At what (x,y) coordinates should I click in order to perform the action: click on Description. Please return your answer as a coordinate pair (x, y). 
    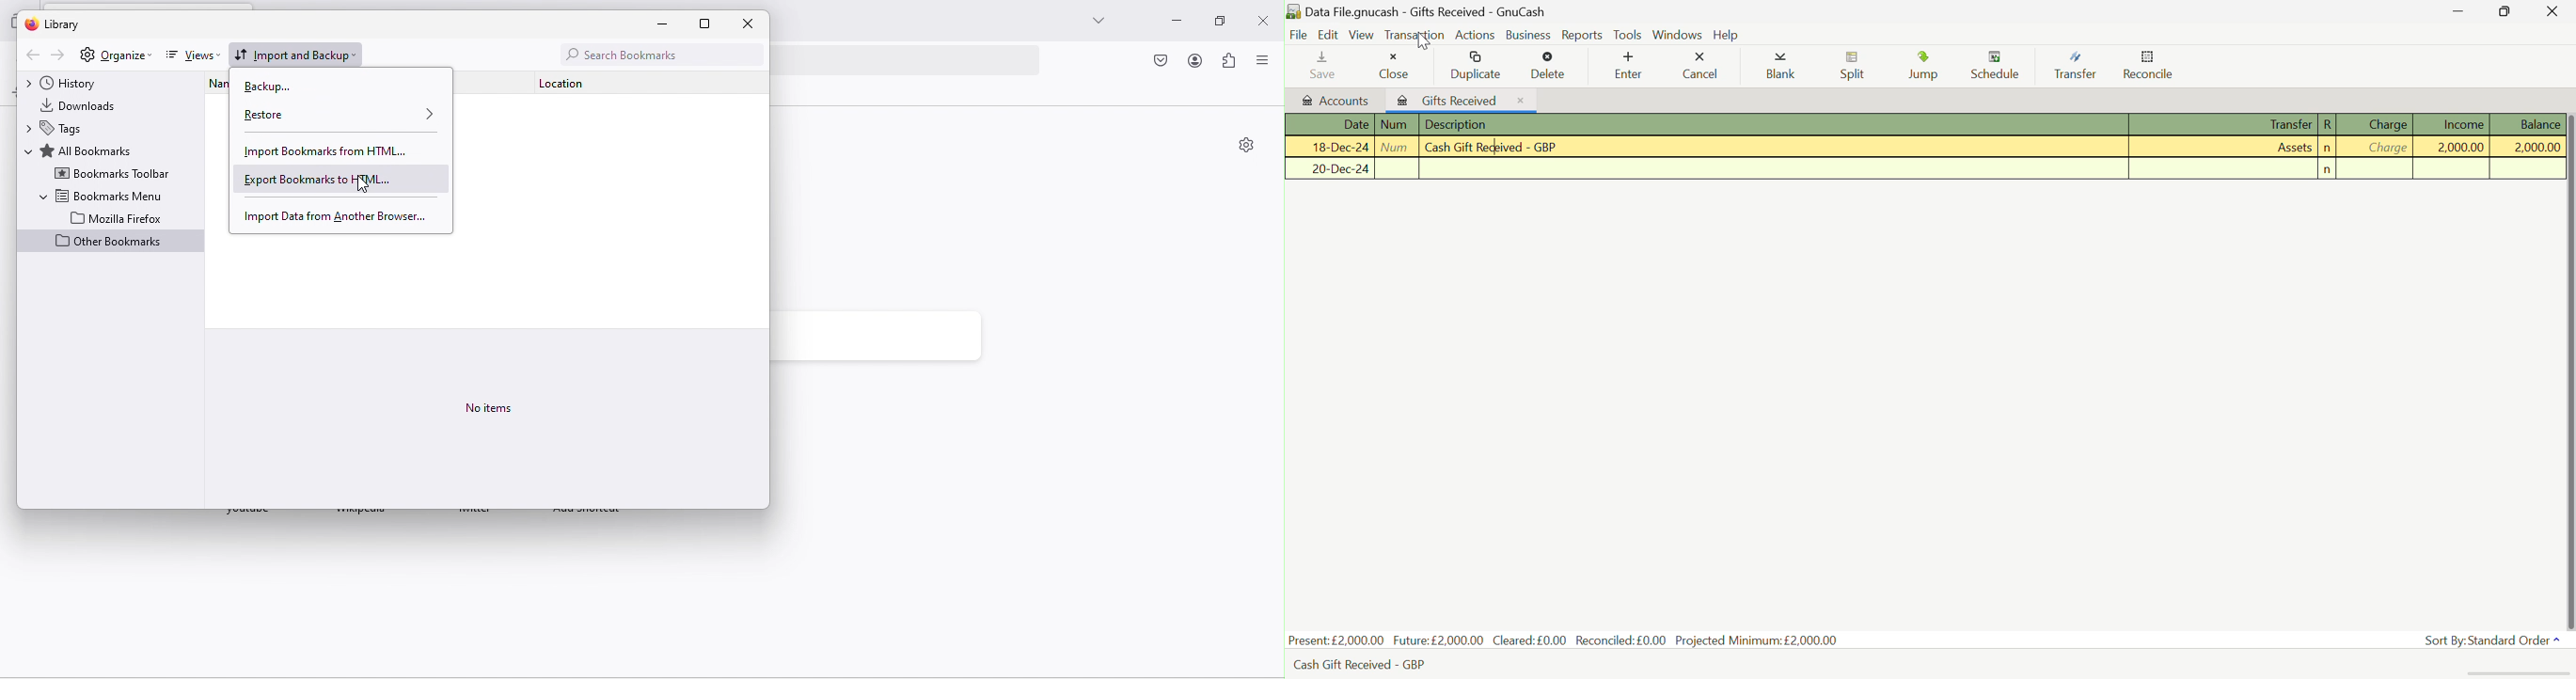
    Looking at the image, I should click on (1775, 125).